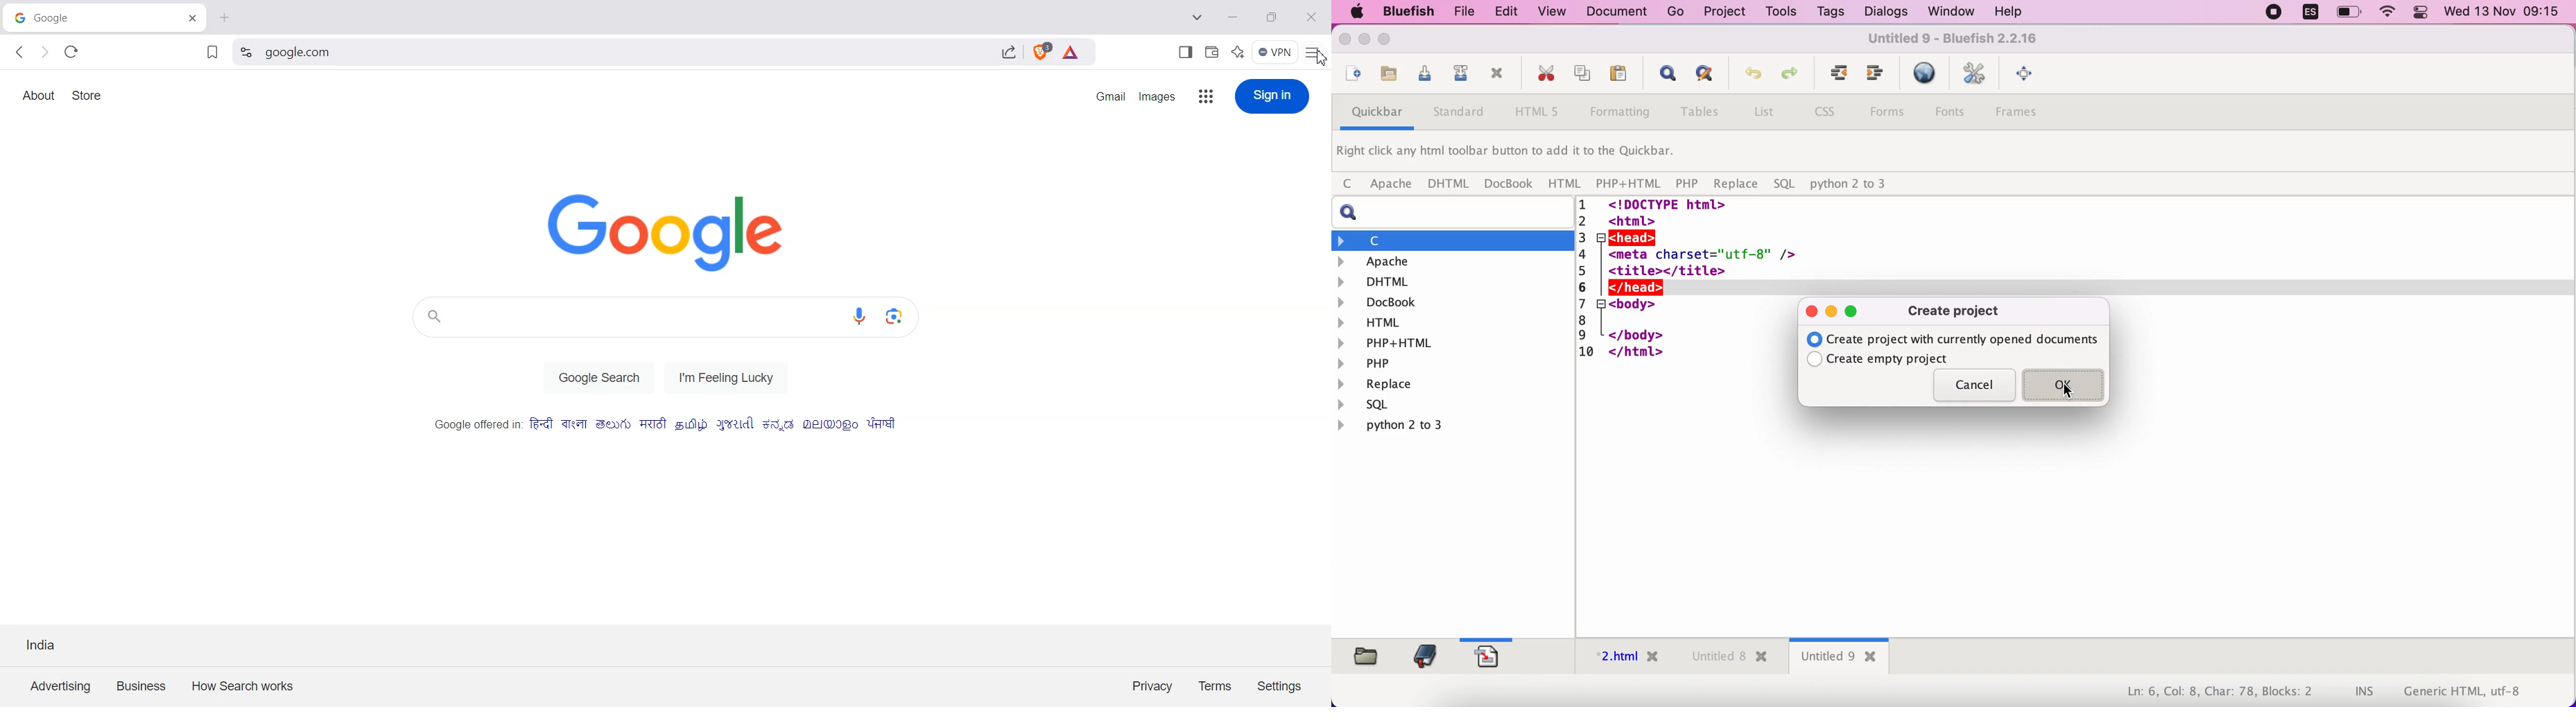  What do you see at coordinates (1579, 74) in the screenshot?
I see `copy` at bounding box center [1579, 74].